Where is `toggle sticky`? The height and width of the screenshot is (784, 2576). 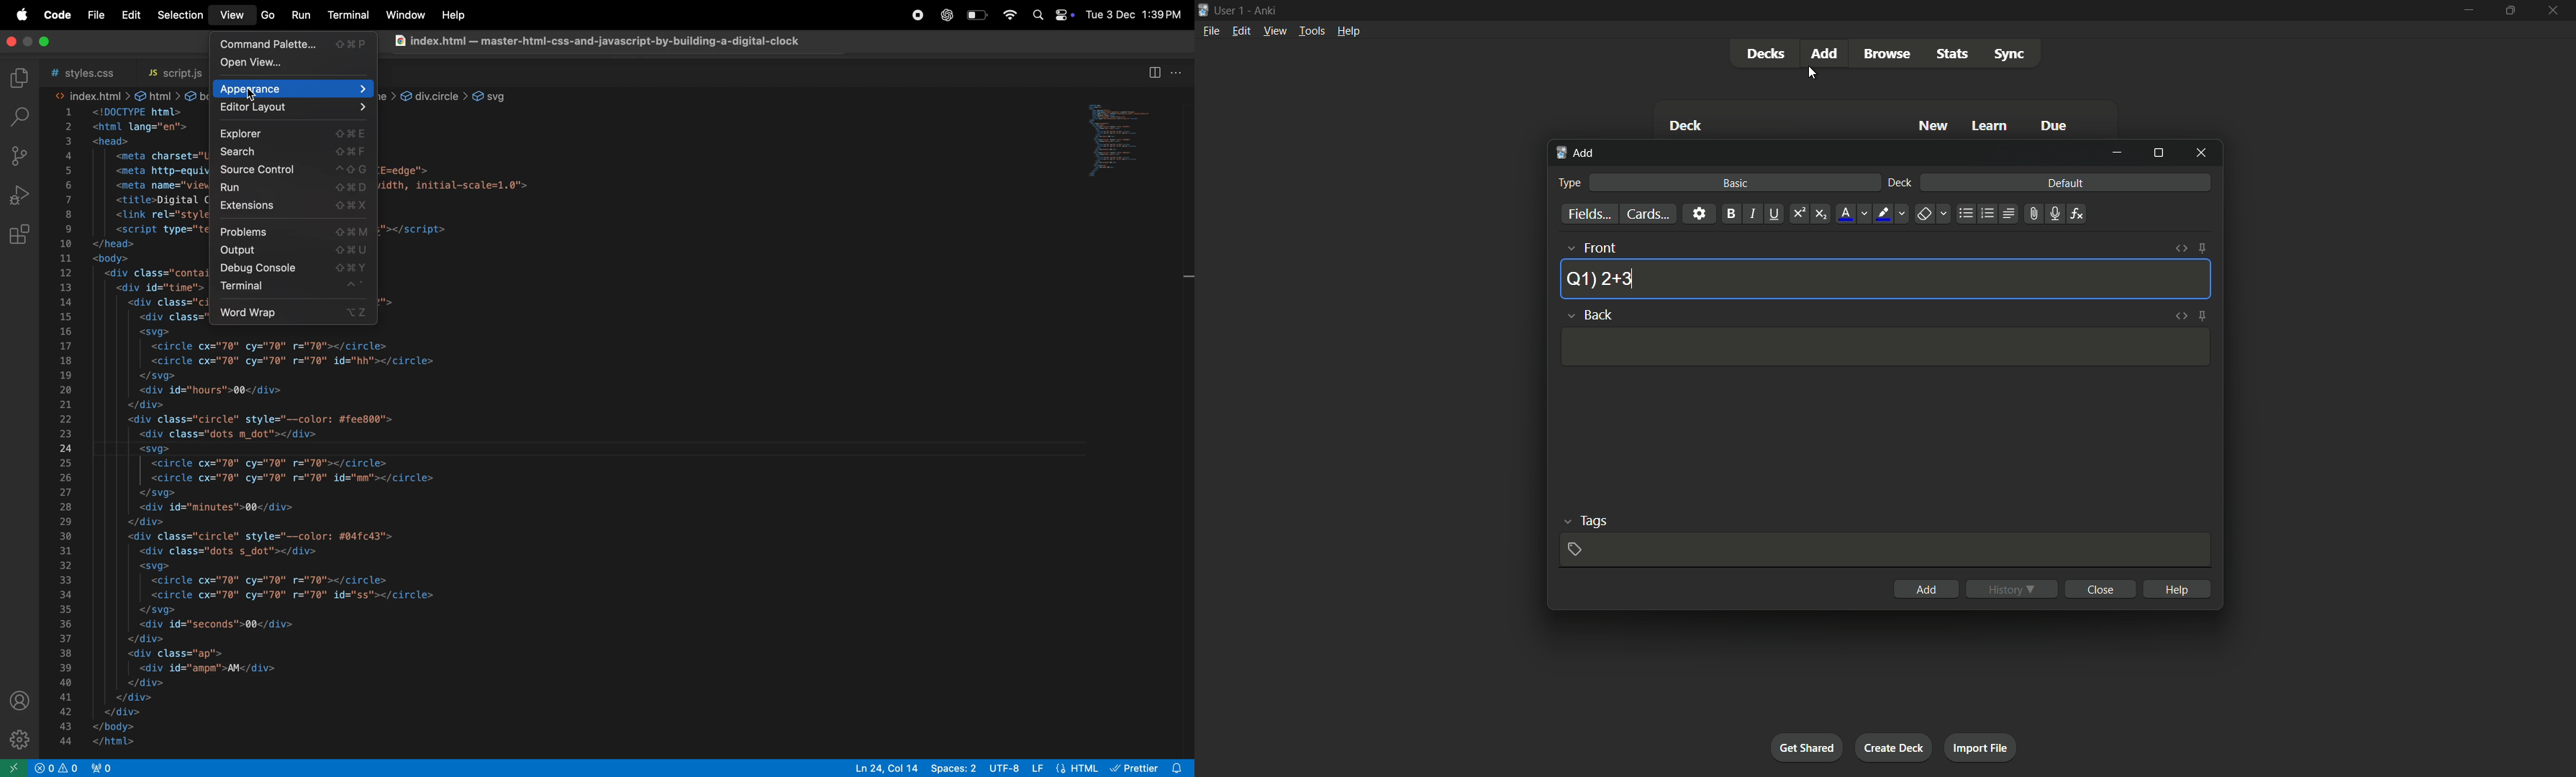 toggle sticky is located at coordinates (2203, 315).